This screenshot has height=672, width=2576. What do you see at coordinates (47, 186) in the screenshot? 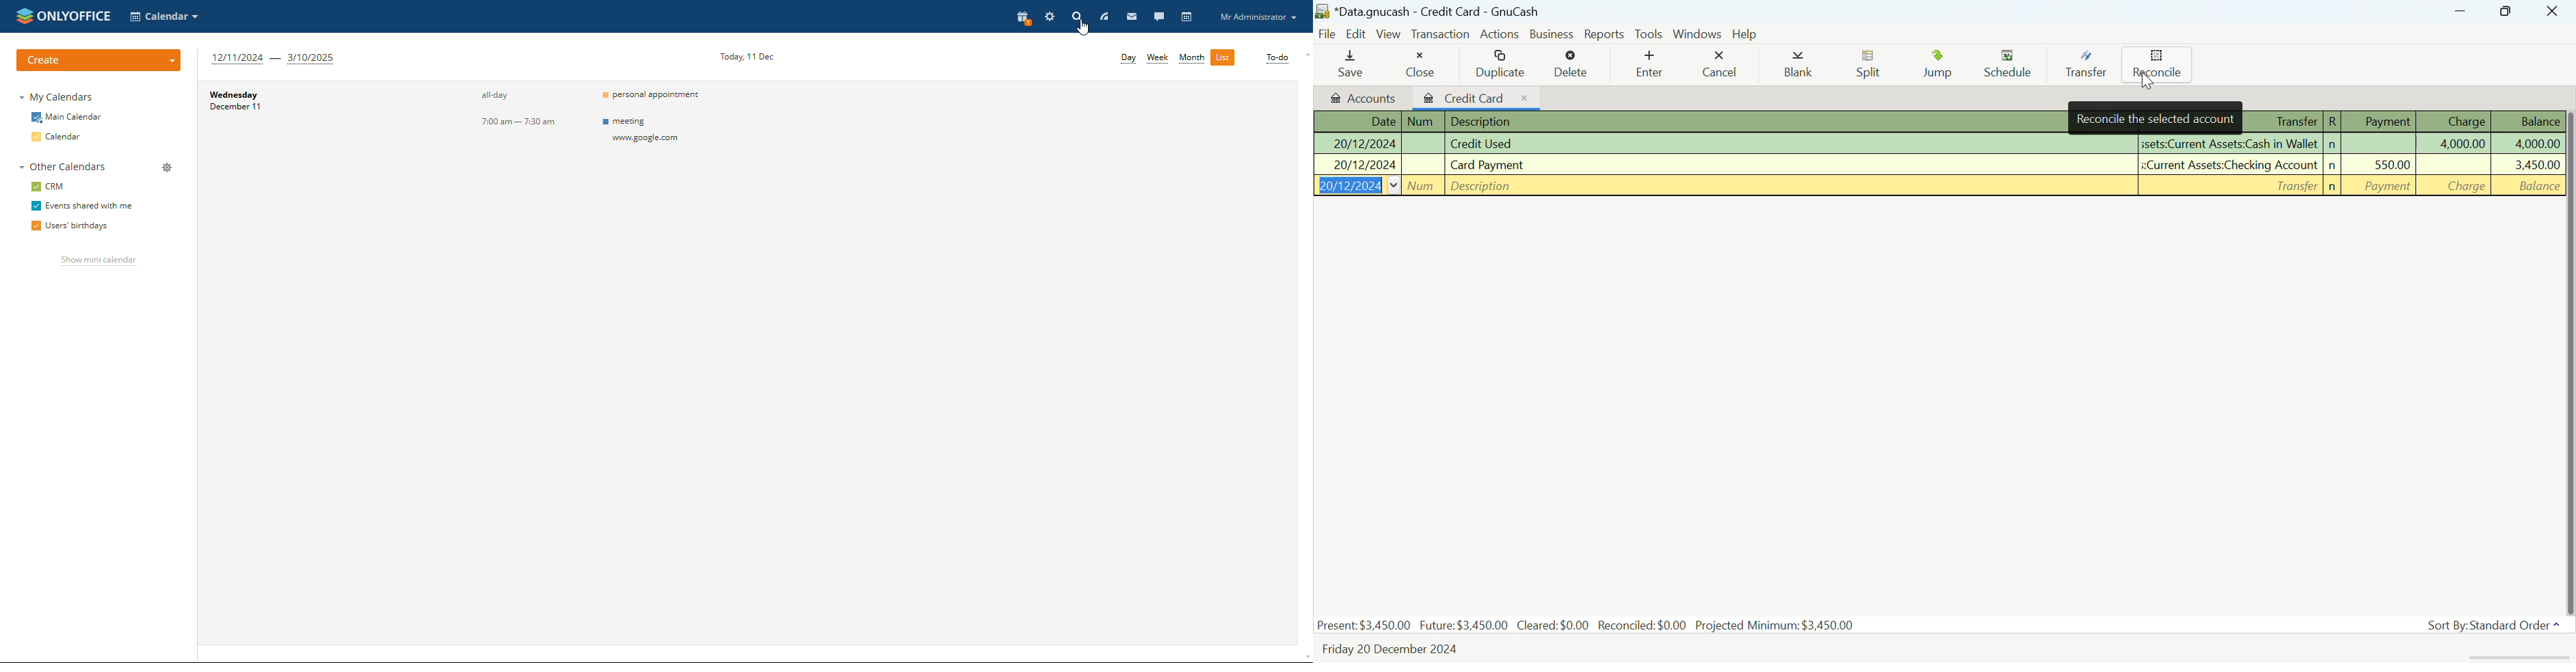
I see `crm` at bounding box center [47, 186].